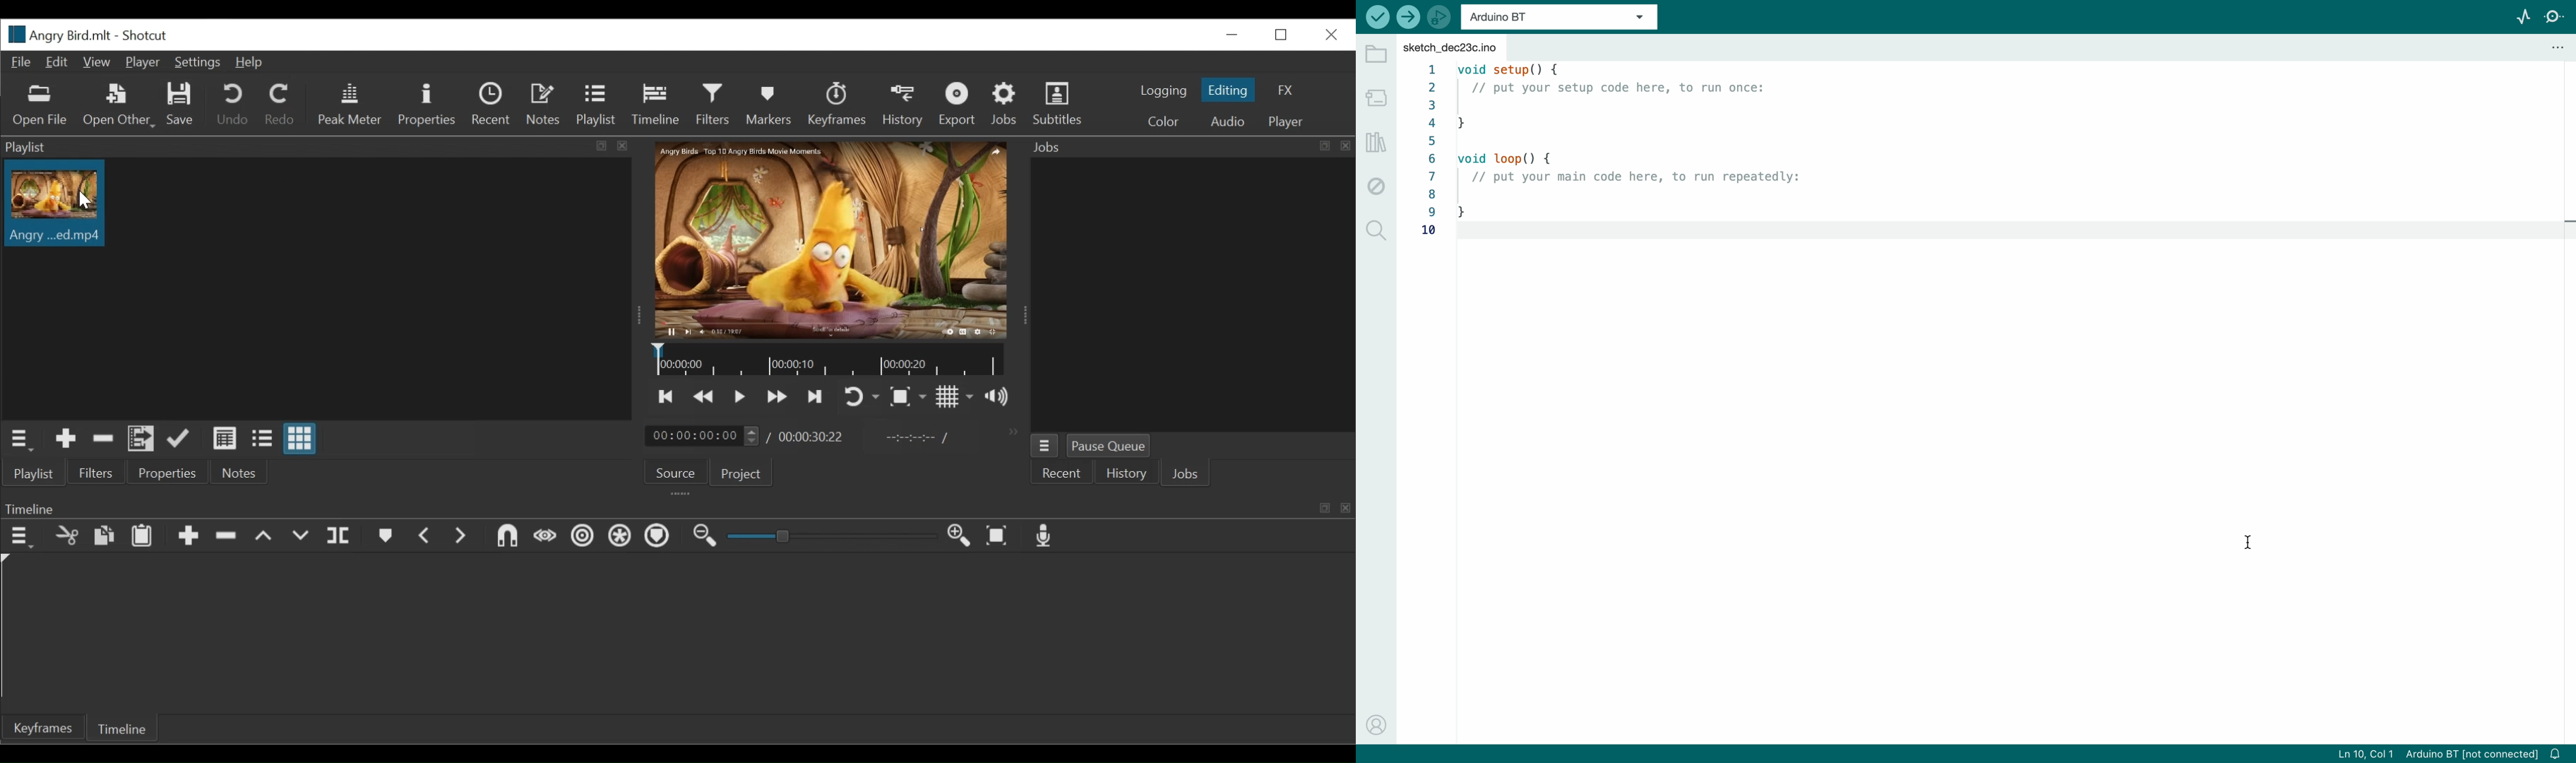 The width and height of the screenshot is (2576, 784). I want to click on scrub wile dragging, so click(545, 536).